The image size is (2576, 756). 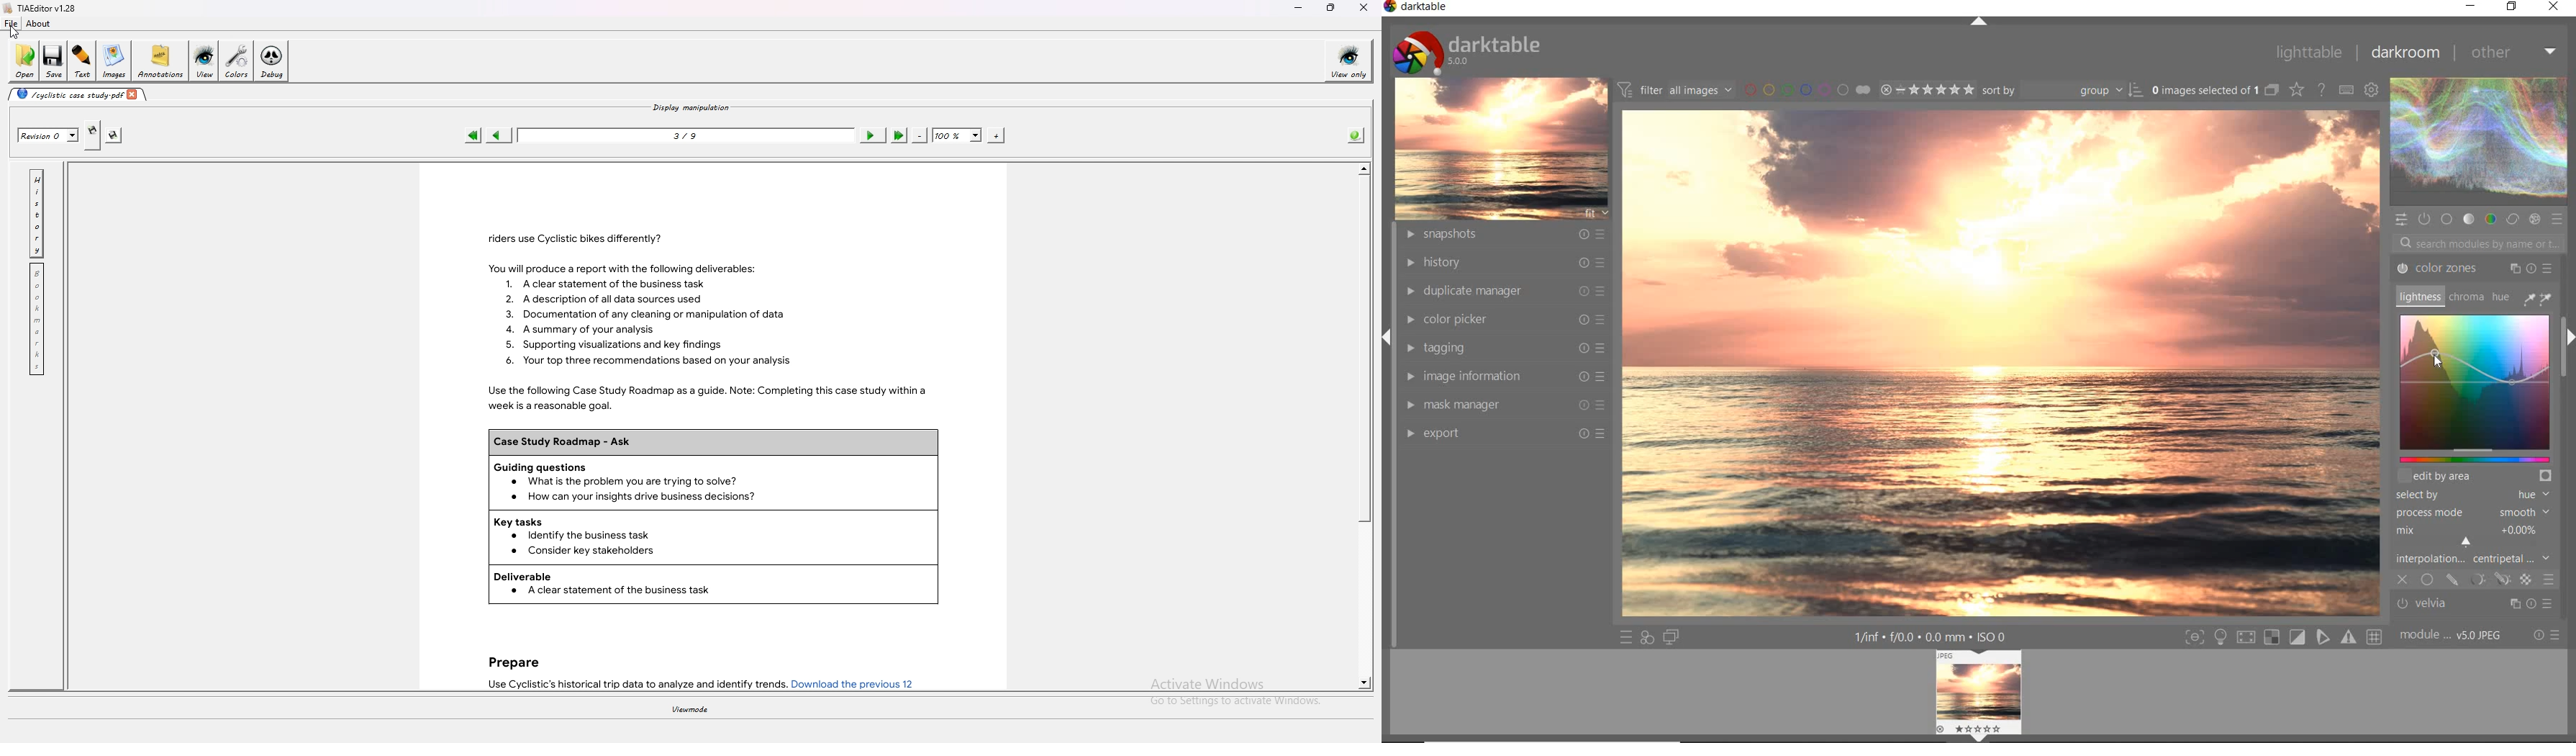 I want to click on COLOR PICKER TOOLS, so click(x=2538, y=297).